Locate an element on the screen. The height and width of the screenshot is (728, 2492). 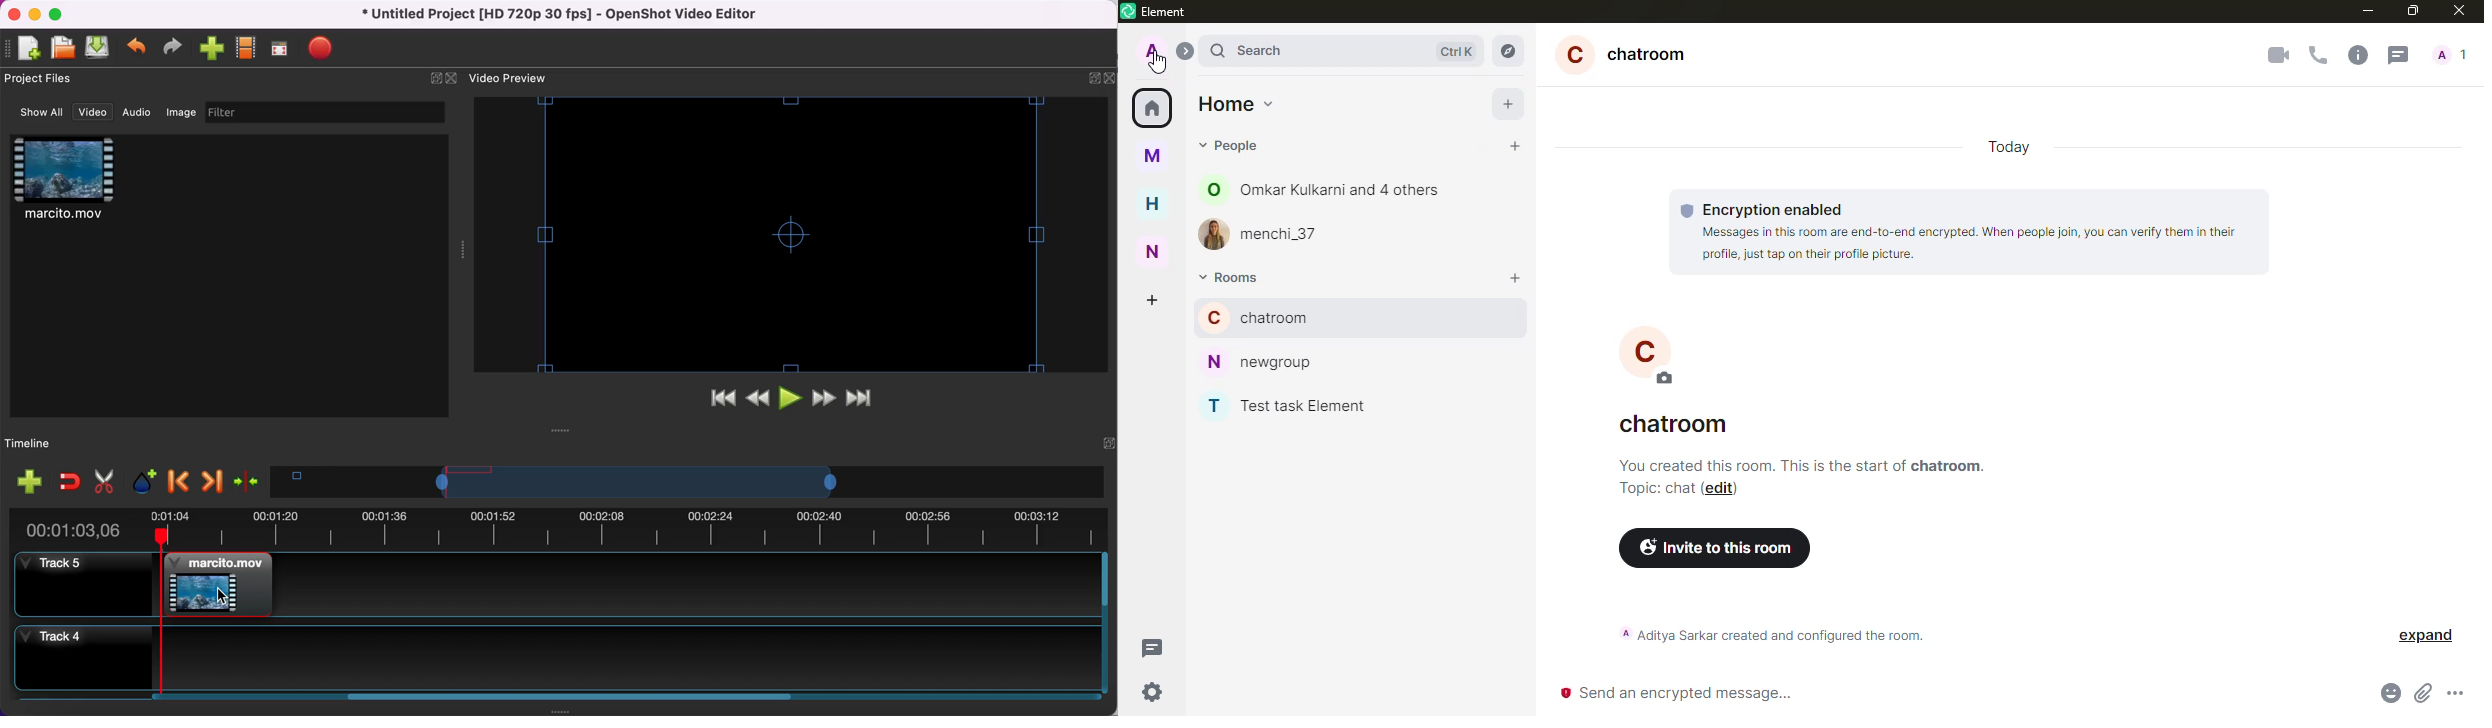
C is located at coordinates (1658, 356).